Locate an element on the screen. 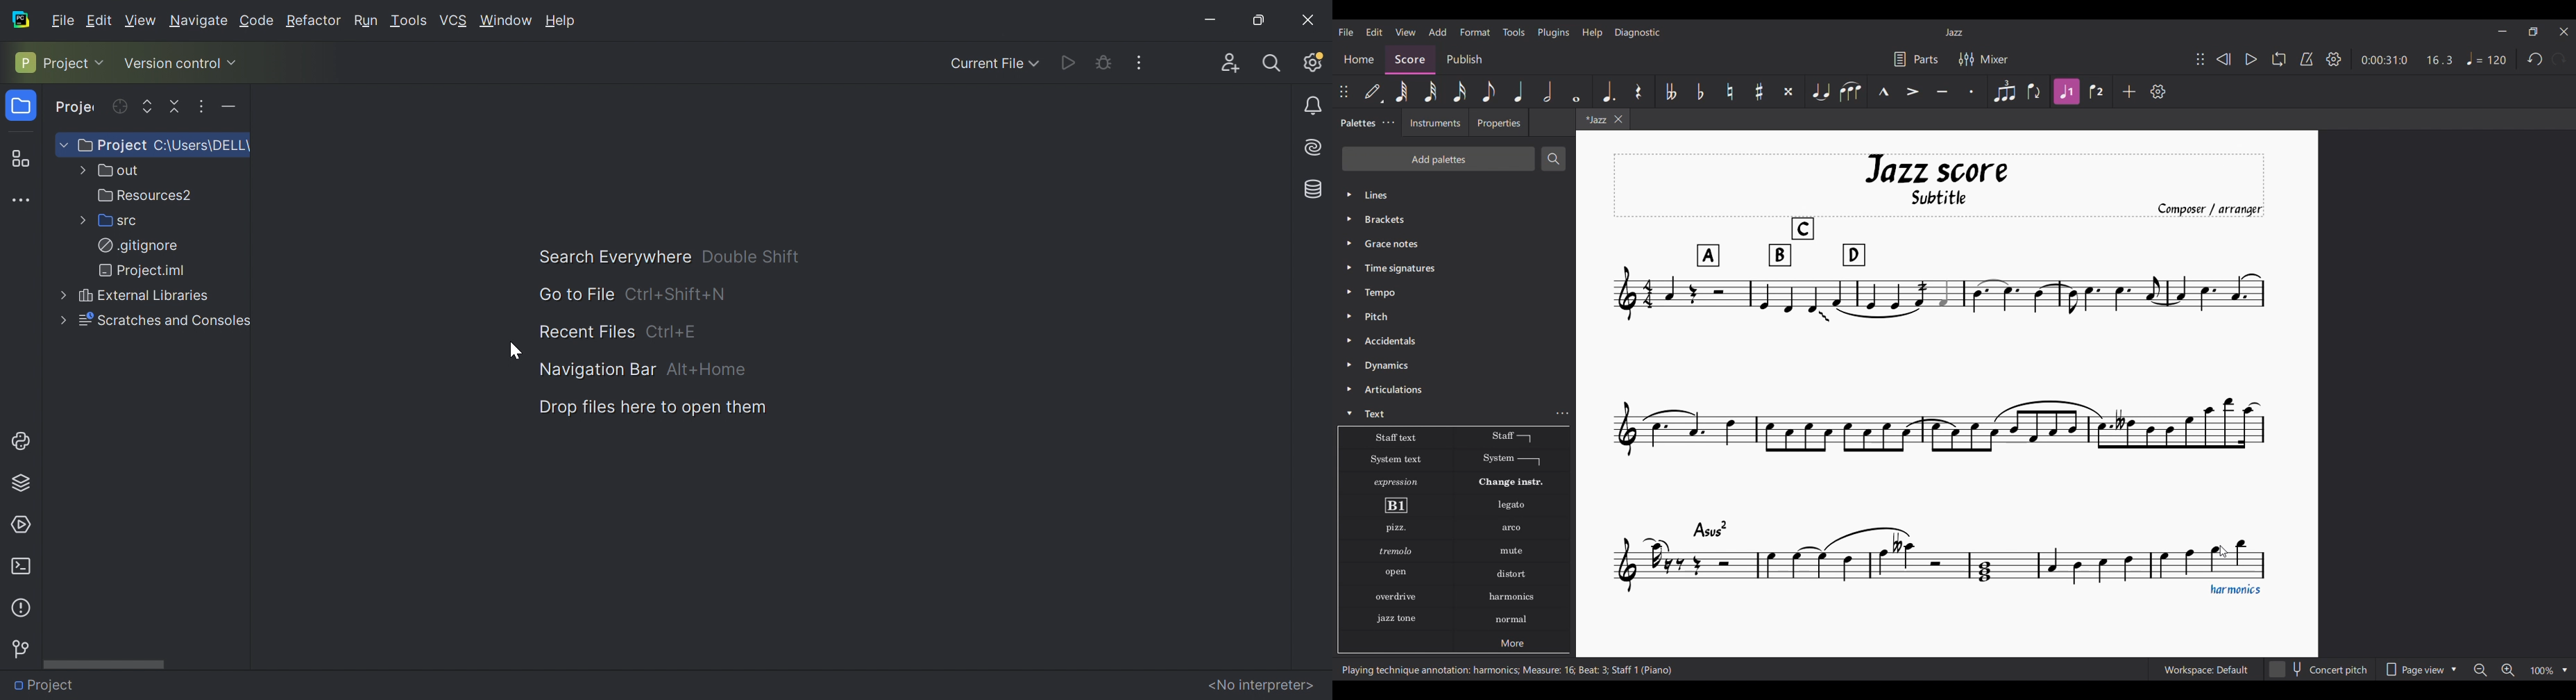 The image size is (2576, 700). Help is located at coordinates (561, 20).